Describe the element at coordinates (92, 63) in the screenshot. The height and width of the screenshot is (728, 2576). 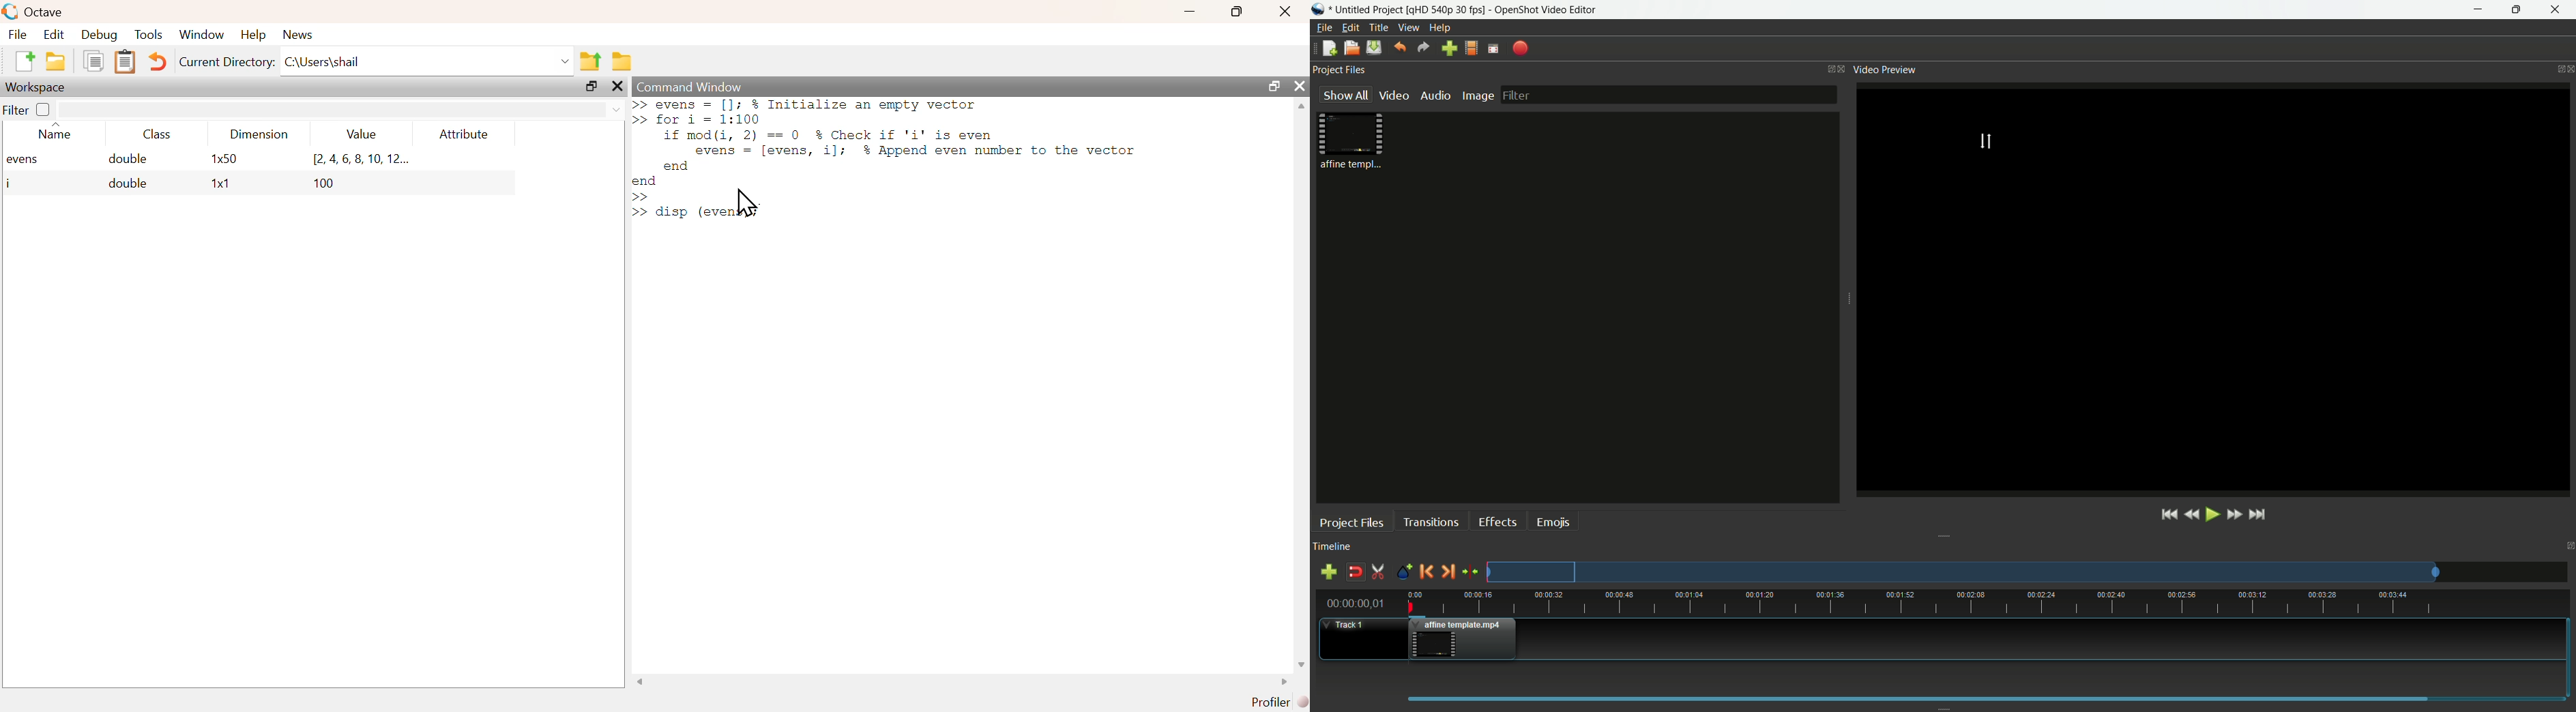
I see `copy` at that location.